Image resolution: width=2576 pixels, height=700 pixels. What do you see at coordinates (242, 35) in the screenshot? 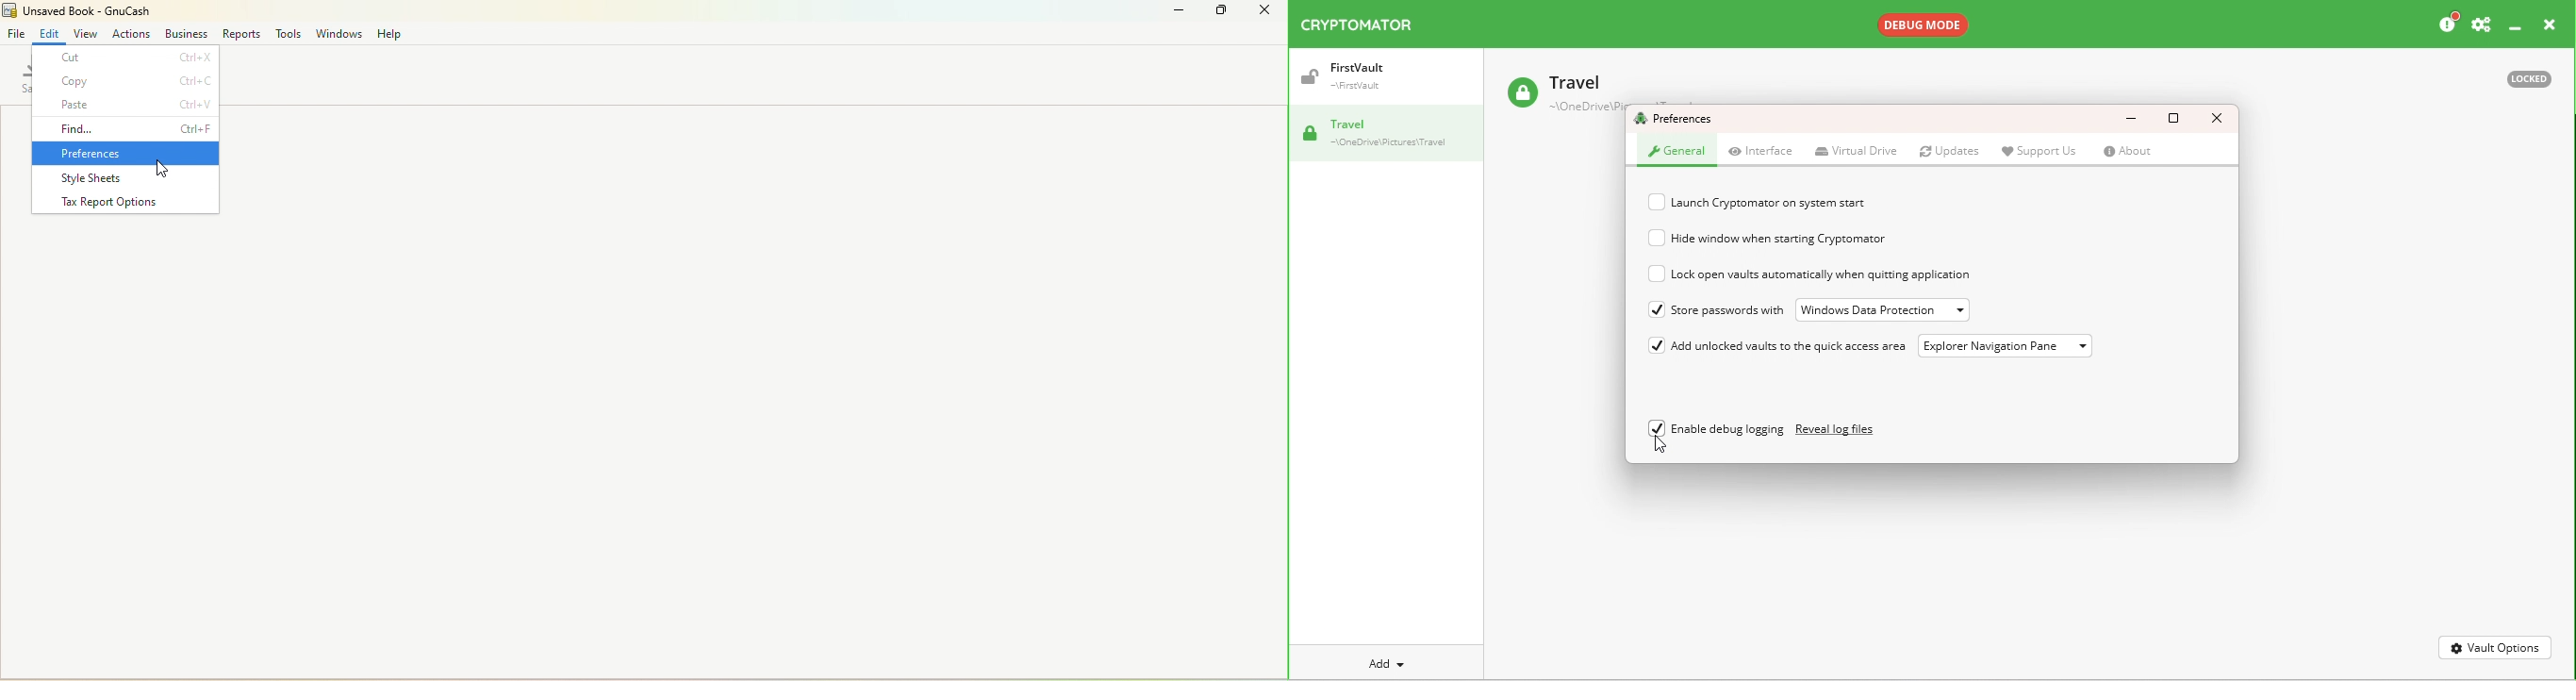
I see `Reports` at bounding box center [242, 35].